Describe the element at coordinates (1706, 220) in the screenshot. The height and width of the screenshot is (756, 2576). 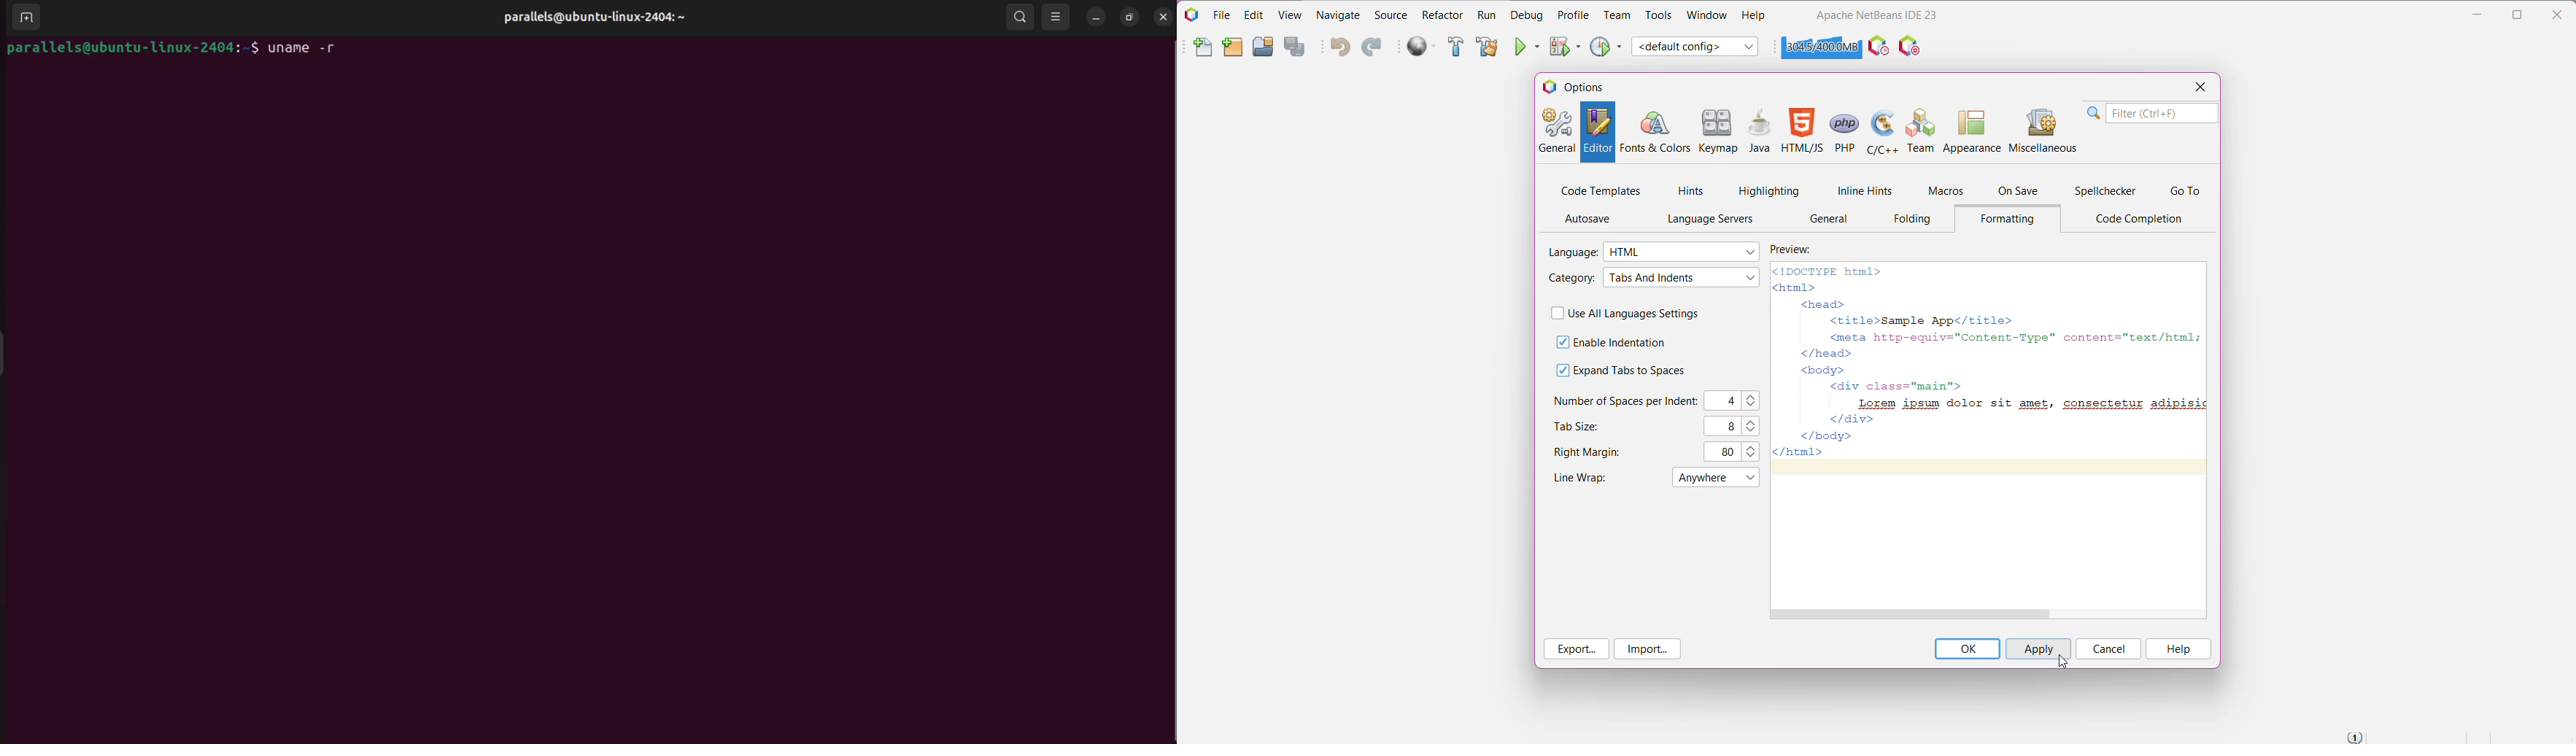
I see `Language Servers` at that location.